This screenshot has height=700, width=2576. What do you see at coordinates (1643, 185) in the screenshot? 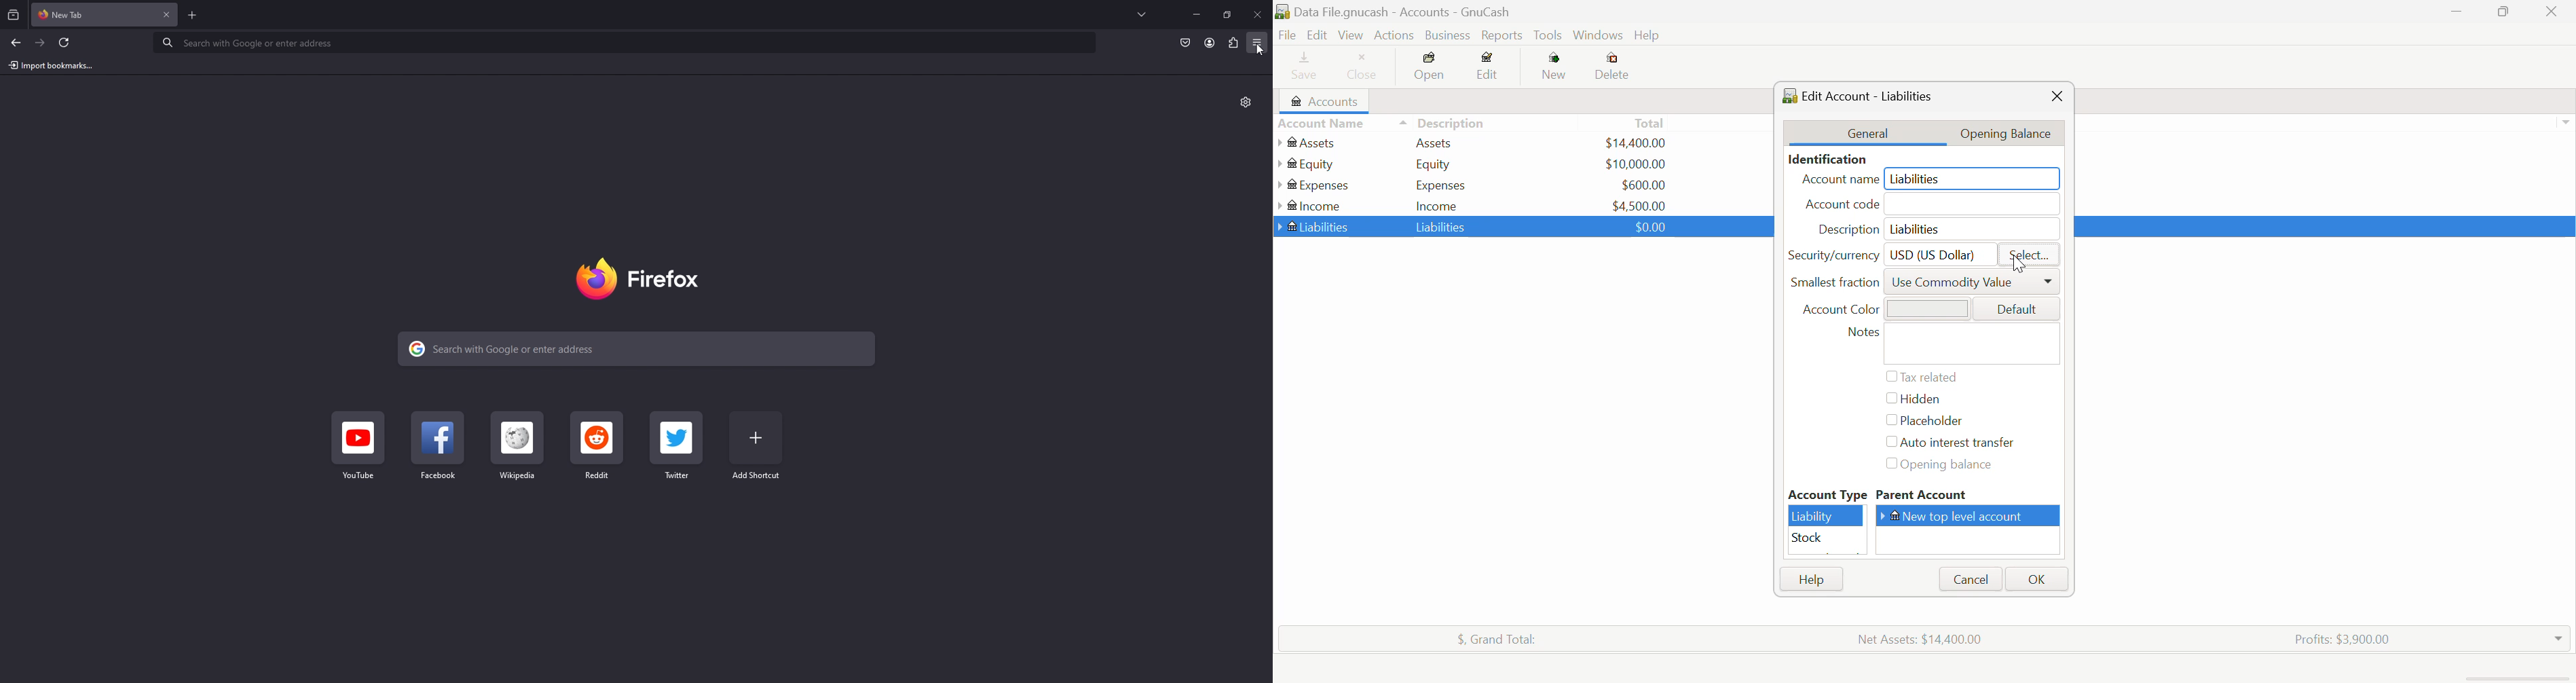
I see `USD` at bounding box center [1643, 185].